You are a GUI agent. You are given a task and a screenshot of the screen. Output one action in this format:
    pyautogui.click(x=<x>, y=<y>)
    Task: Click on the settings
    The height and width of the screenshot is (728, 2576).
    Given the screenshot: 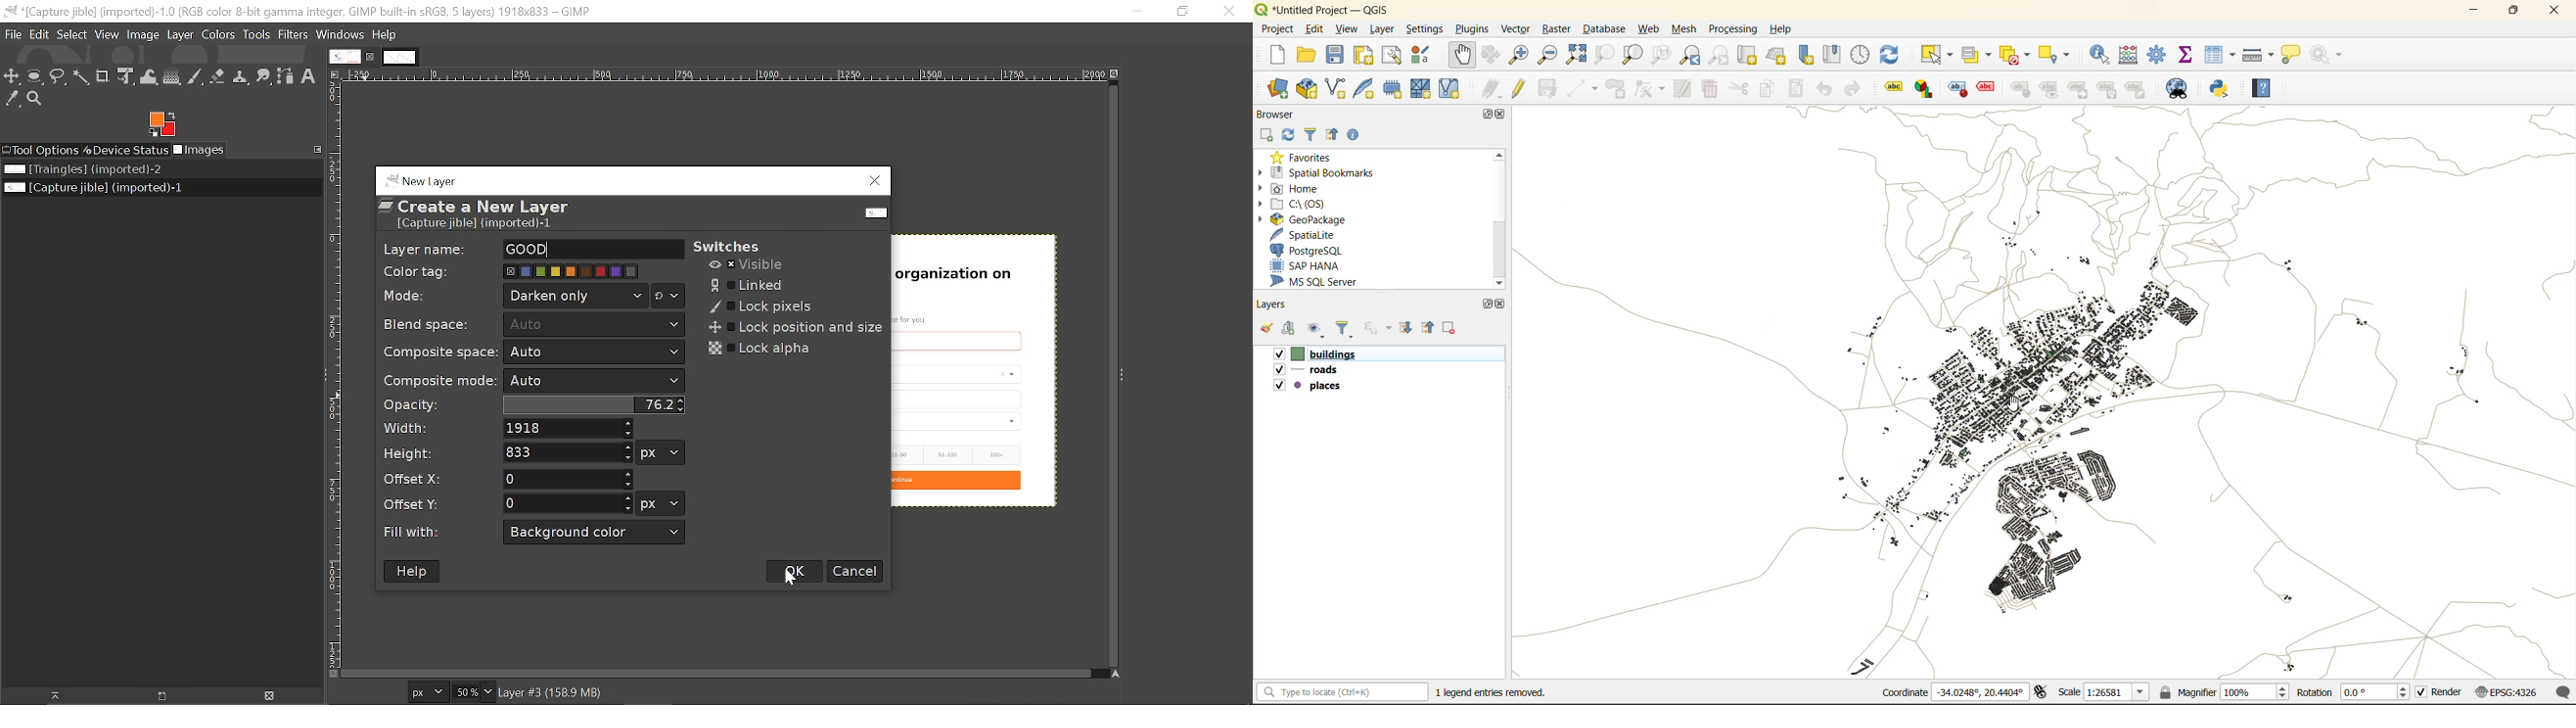 What is the action you would take?
    pyautogui.click(x=1424, y=27)
    